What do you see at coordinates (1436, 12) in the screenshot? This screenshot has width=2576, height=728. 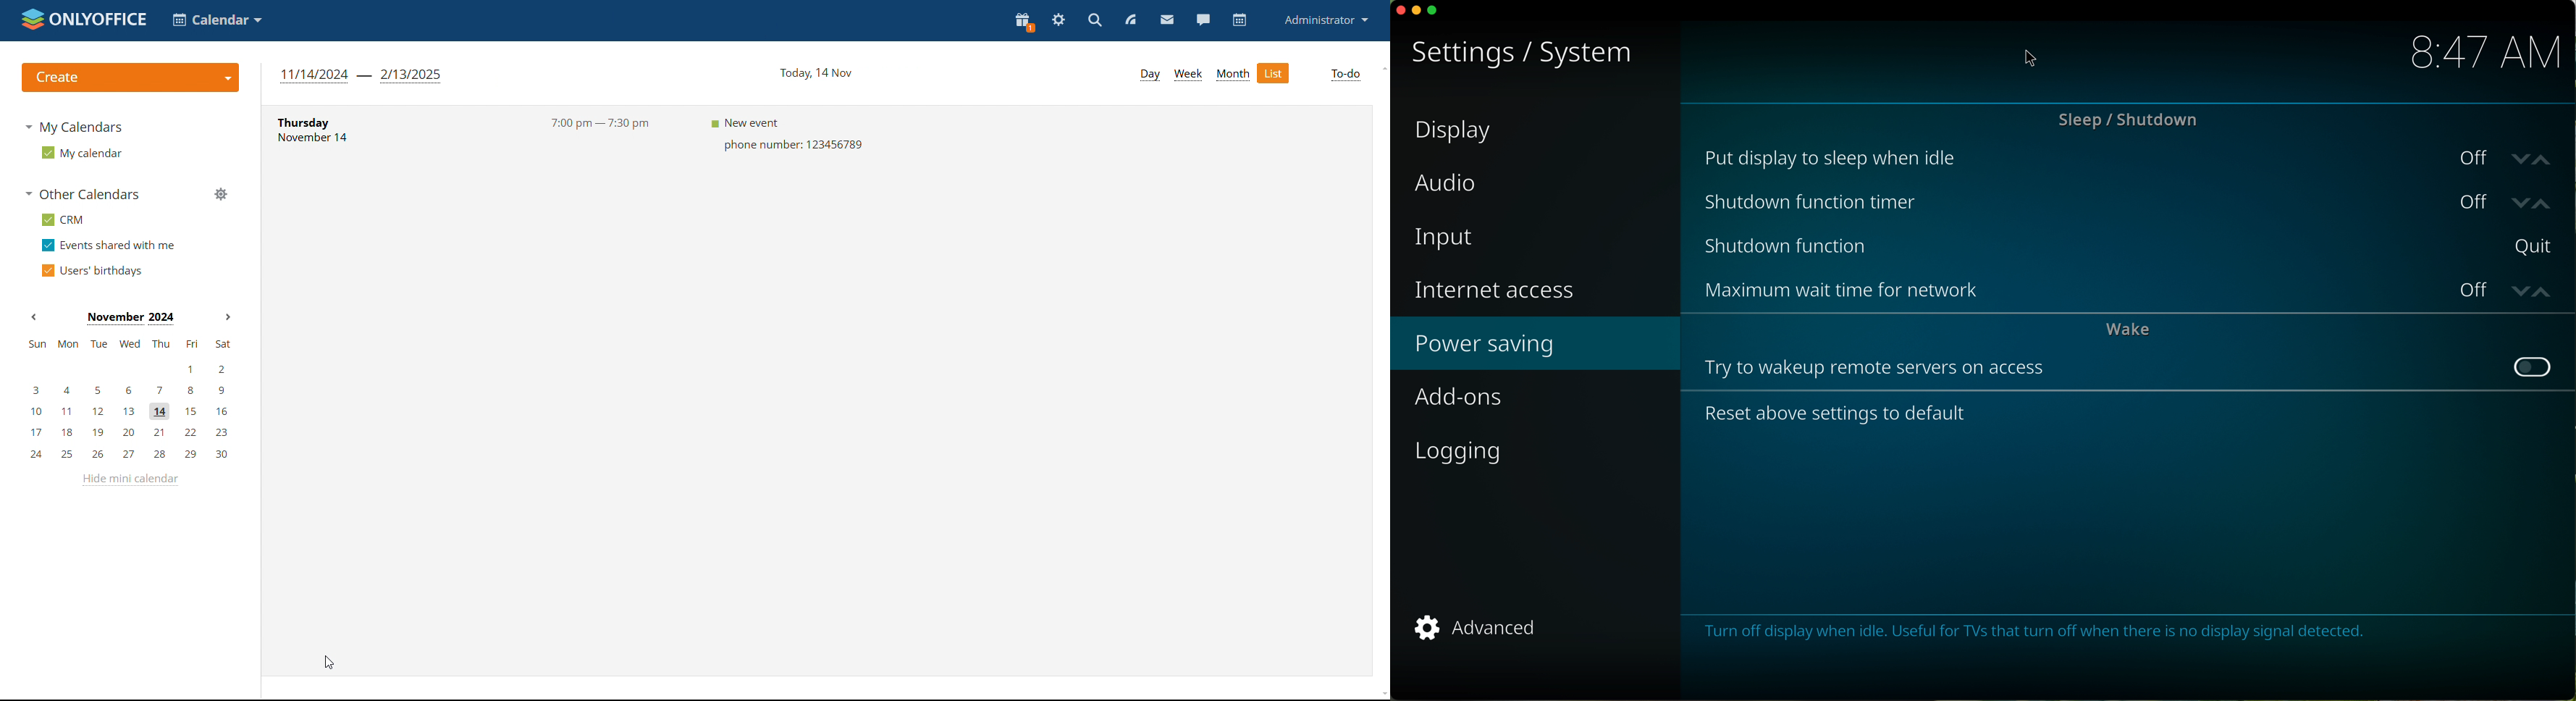 I see `maximize` at bounding box center [1436, 12].